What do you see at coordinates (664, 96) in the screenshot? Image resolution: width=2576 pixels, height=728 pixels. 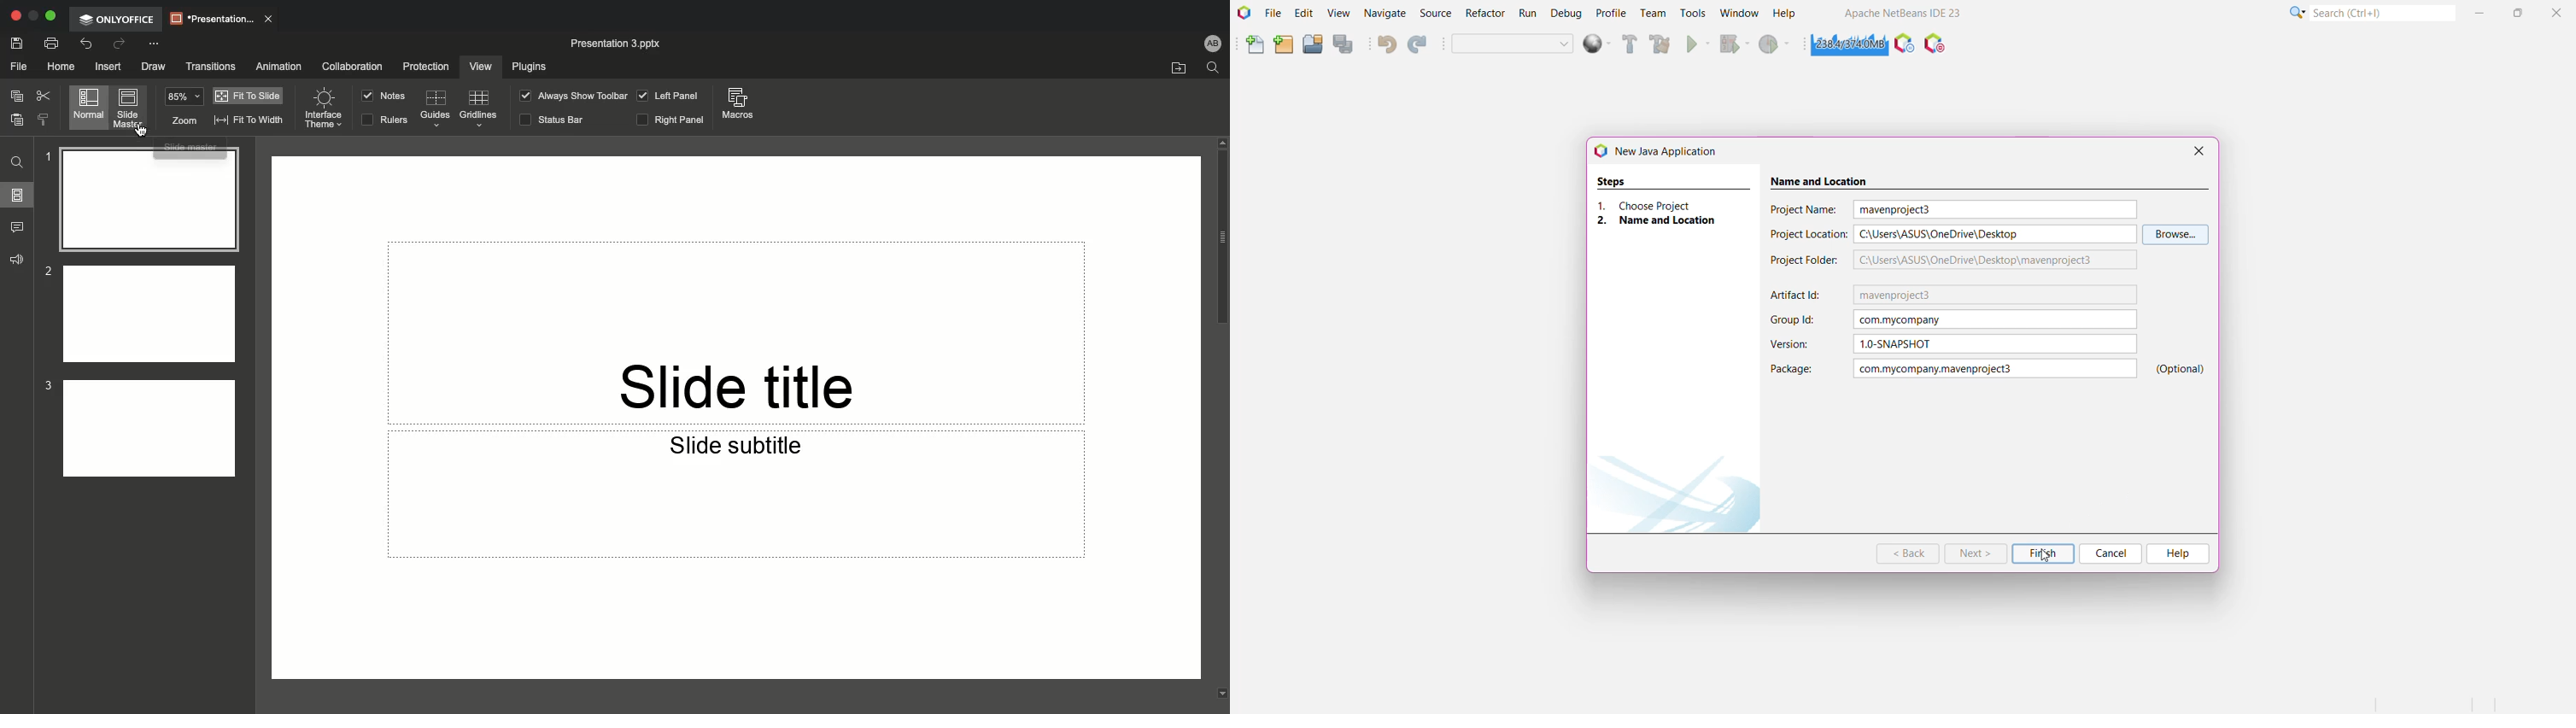 I see `Left panel` at bounding box center [664, 96].